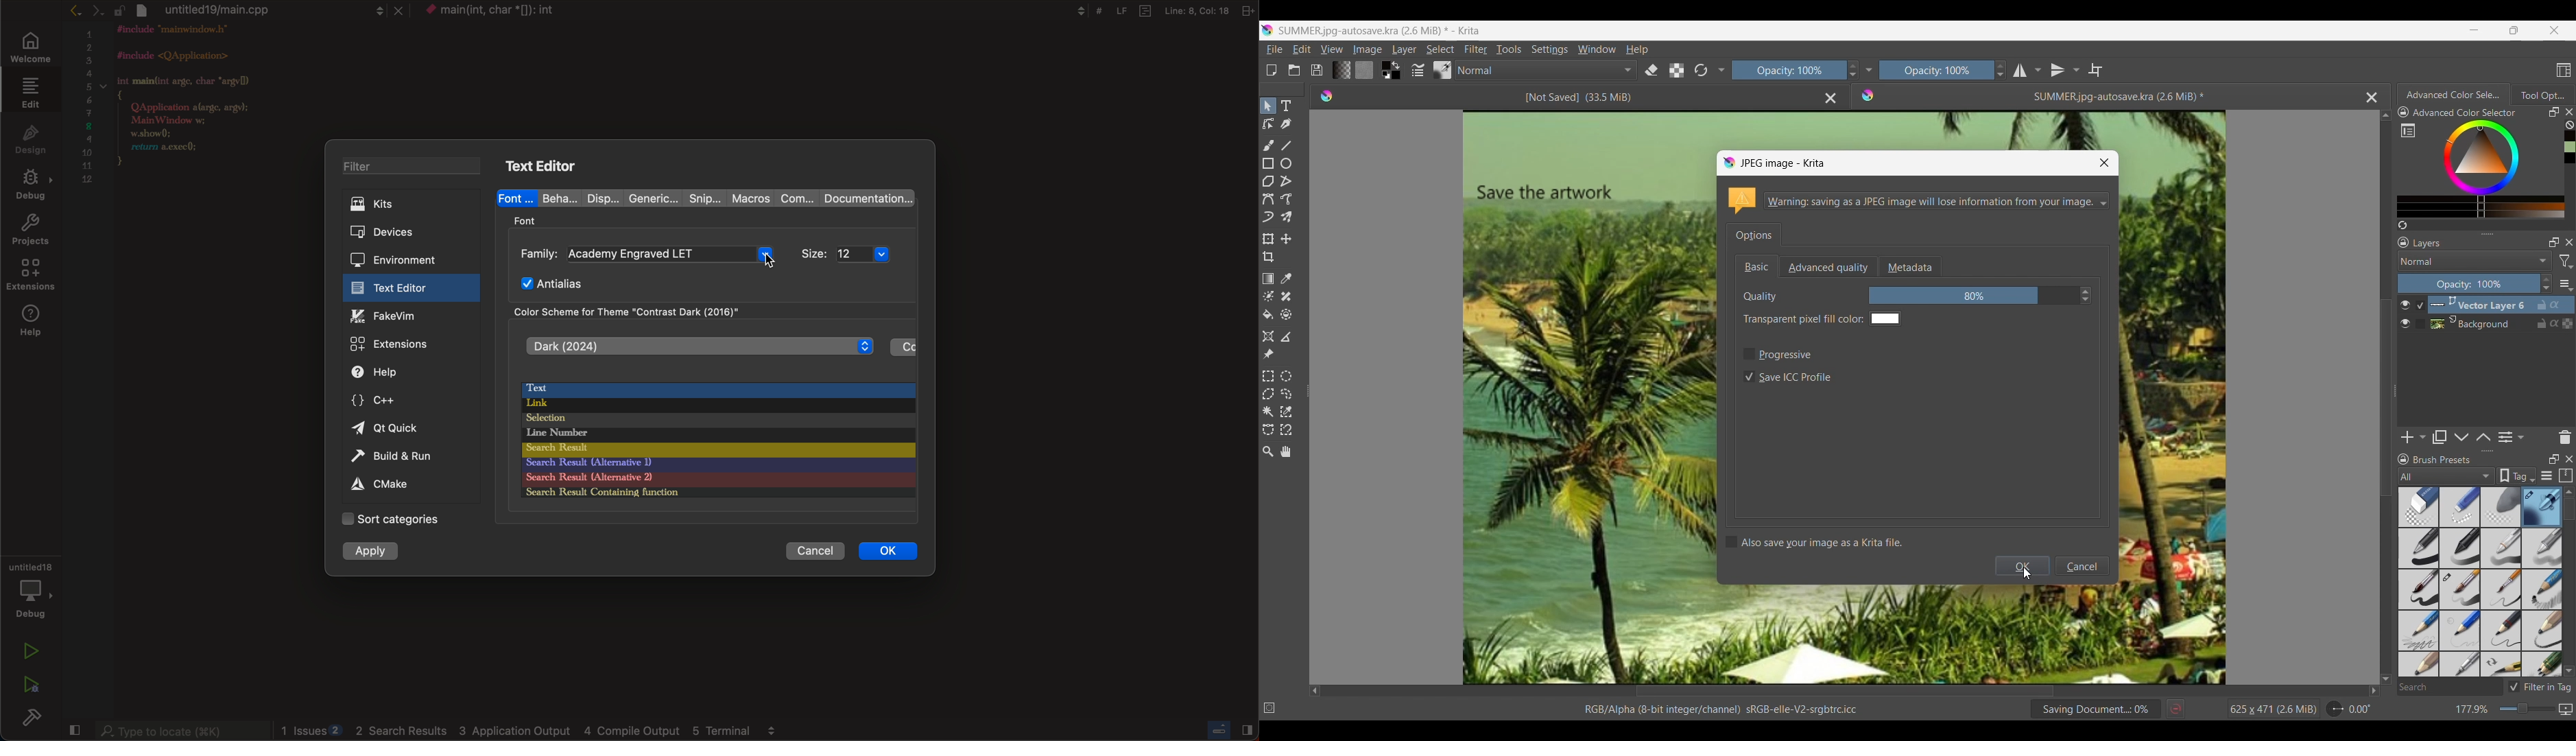  Describe the element at coordinates (516, 196) in the screenshot. I see `font` at that location.